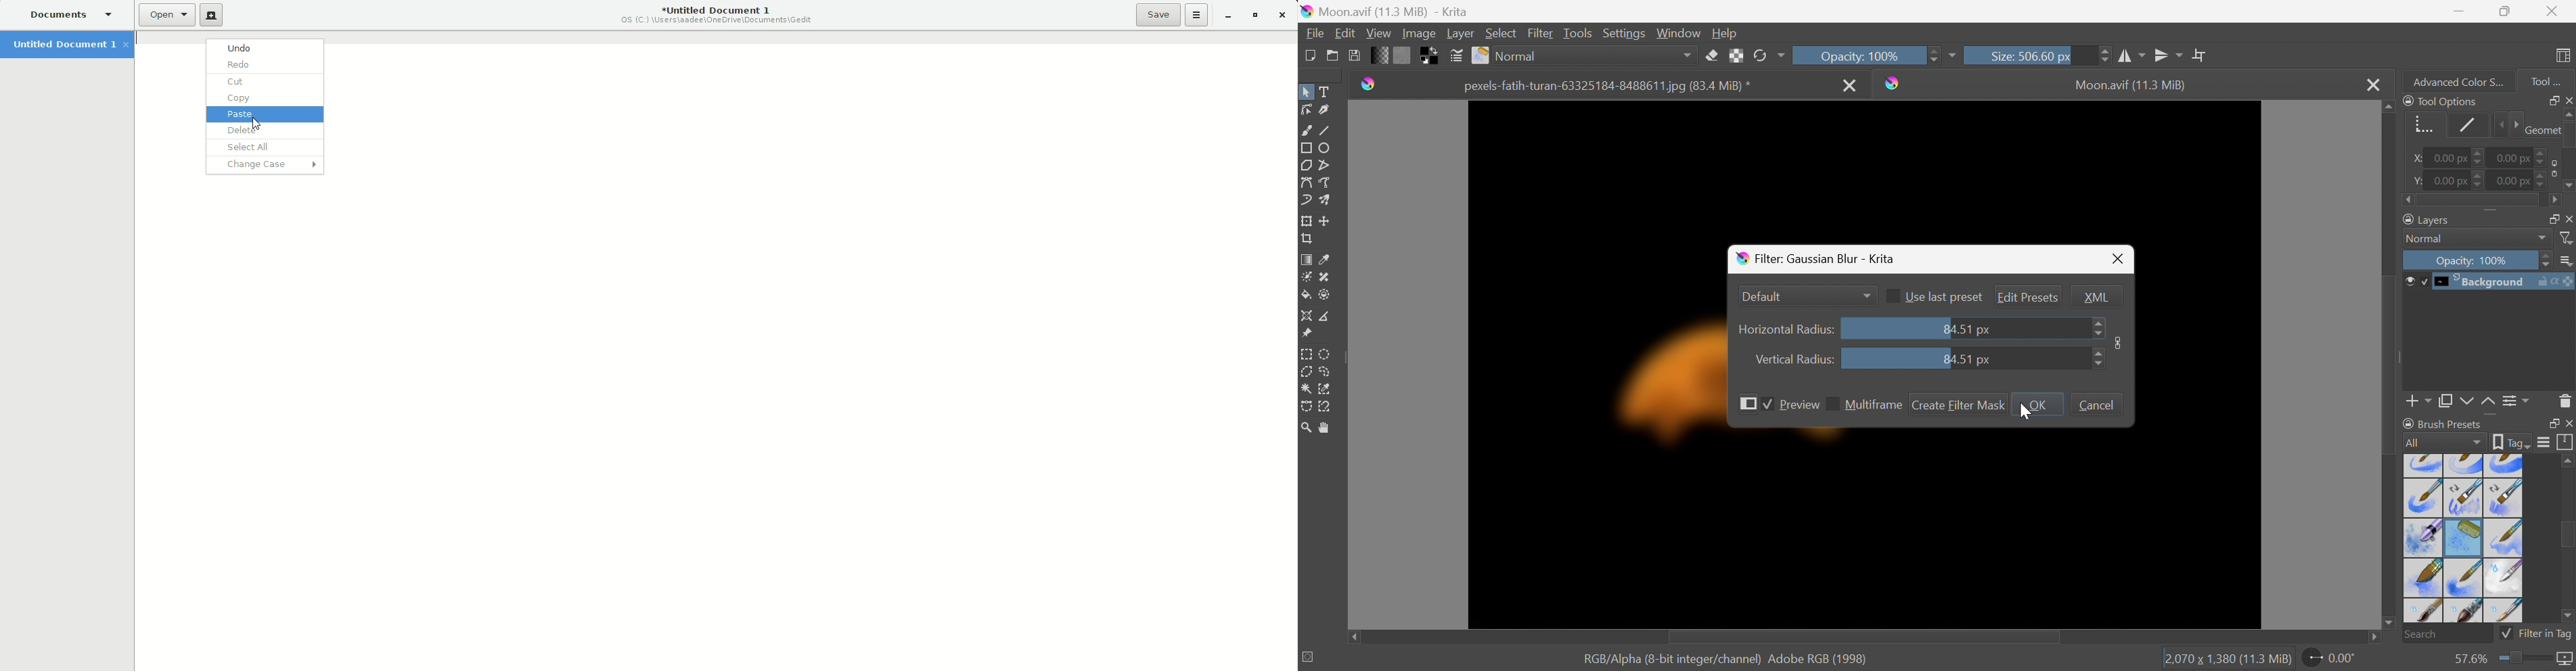  Describe the element at coordinates (2462, 11) in the screenshot. I see `` at that location.